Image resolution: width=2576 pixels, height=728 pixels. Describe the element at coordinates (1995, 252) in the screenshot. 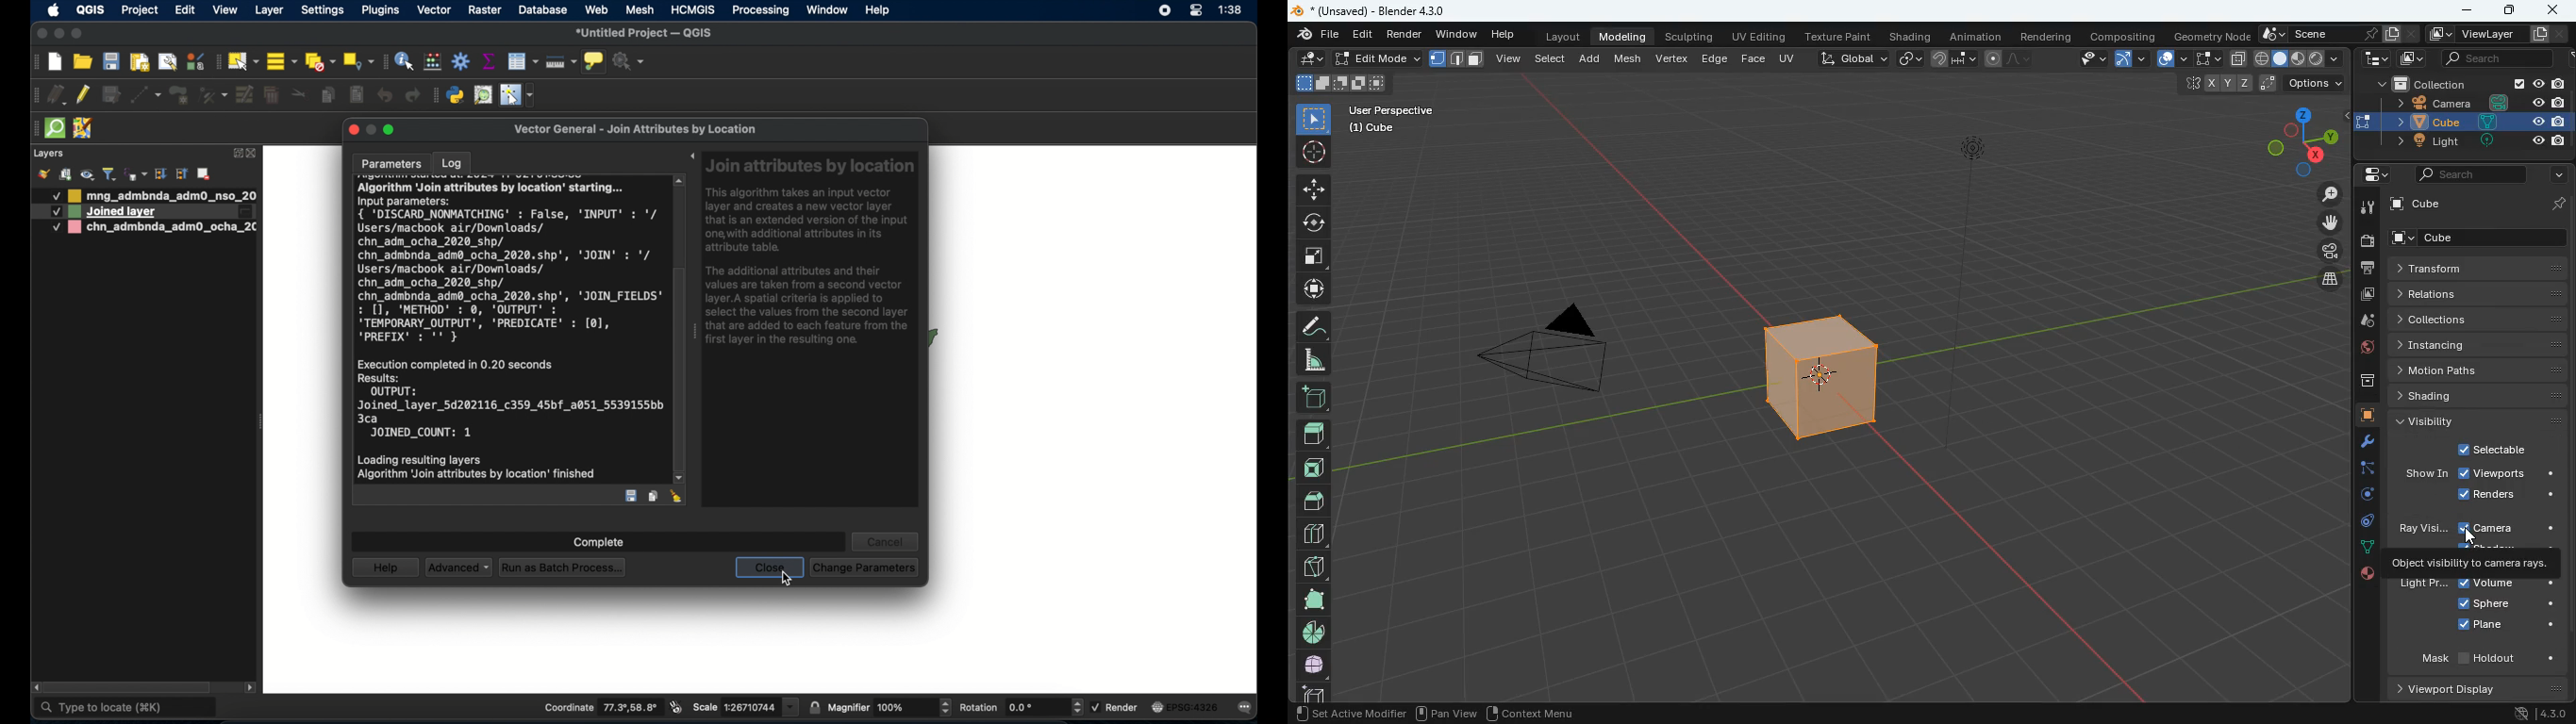

I see `light` at that location.